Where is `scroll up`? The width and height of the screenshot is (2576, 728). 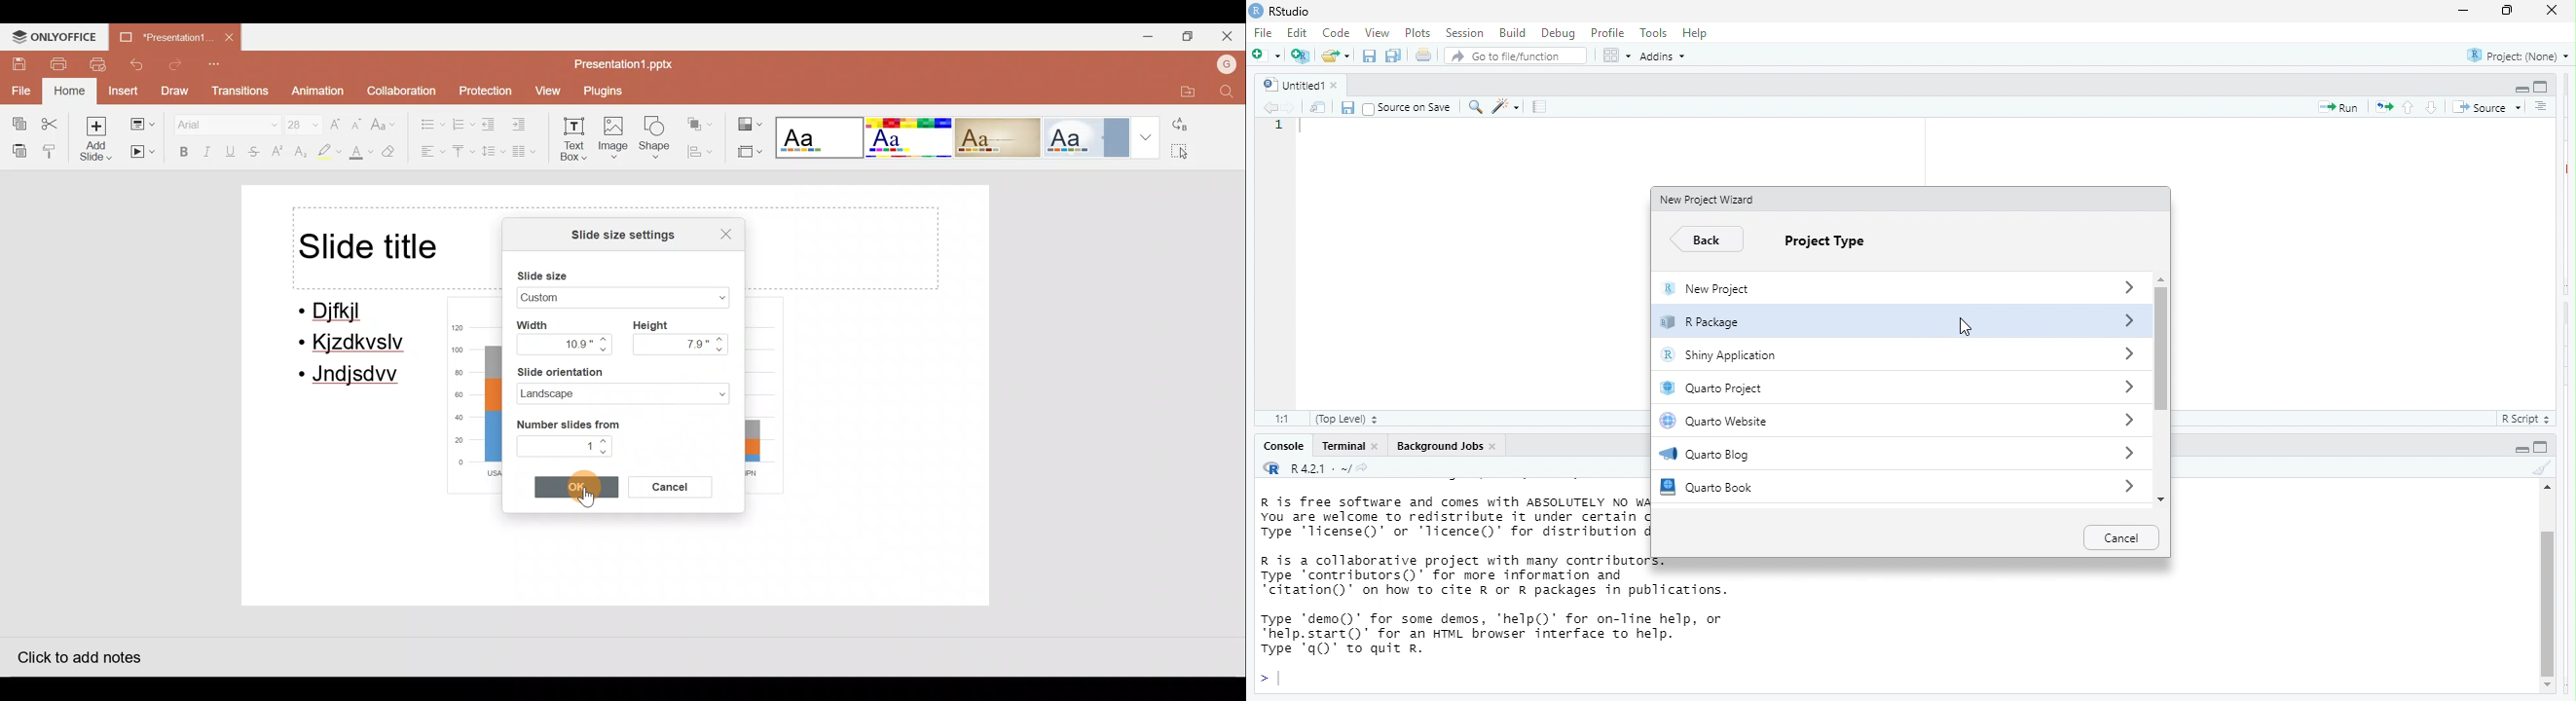
scroll up is located at coordinates (2545, 490).